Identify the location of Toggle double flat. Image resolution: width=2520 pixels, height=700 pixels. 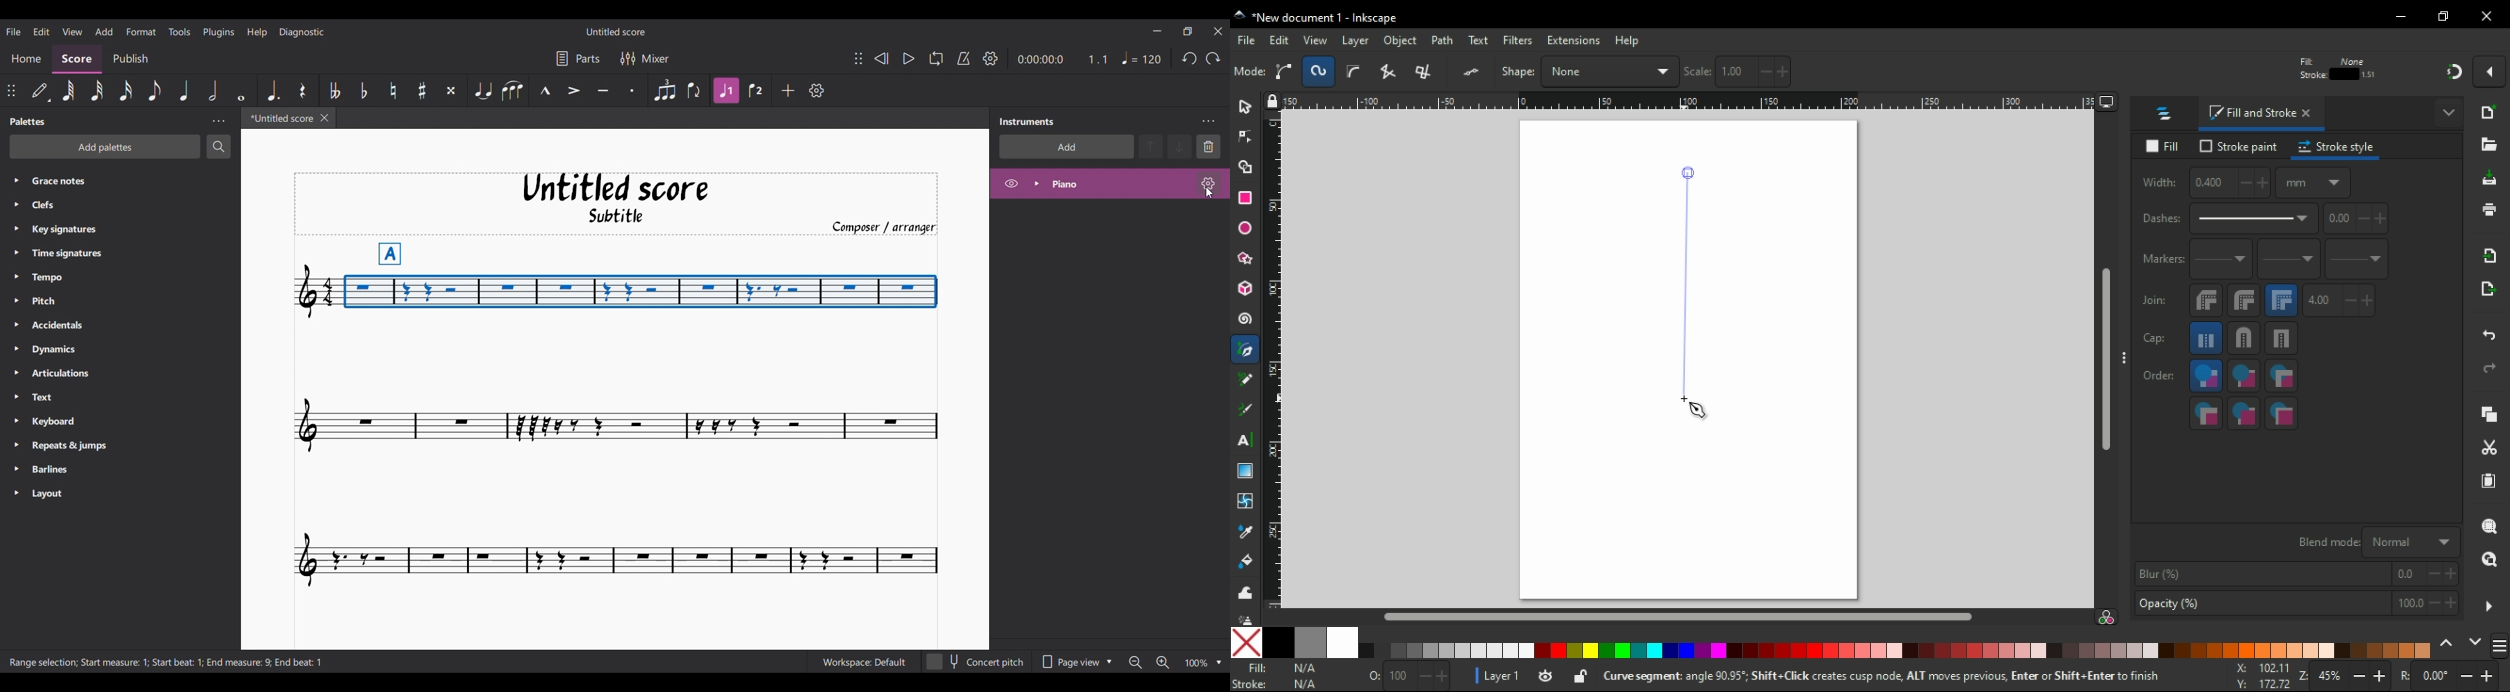
(335, 90).